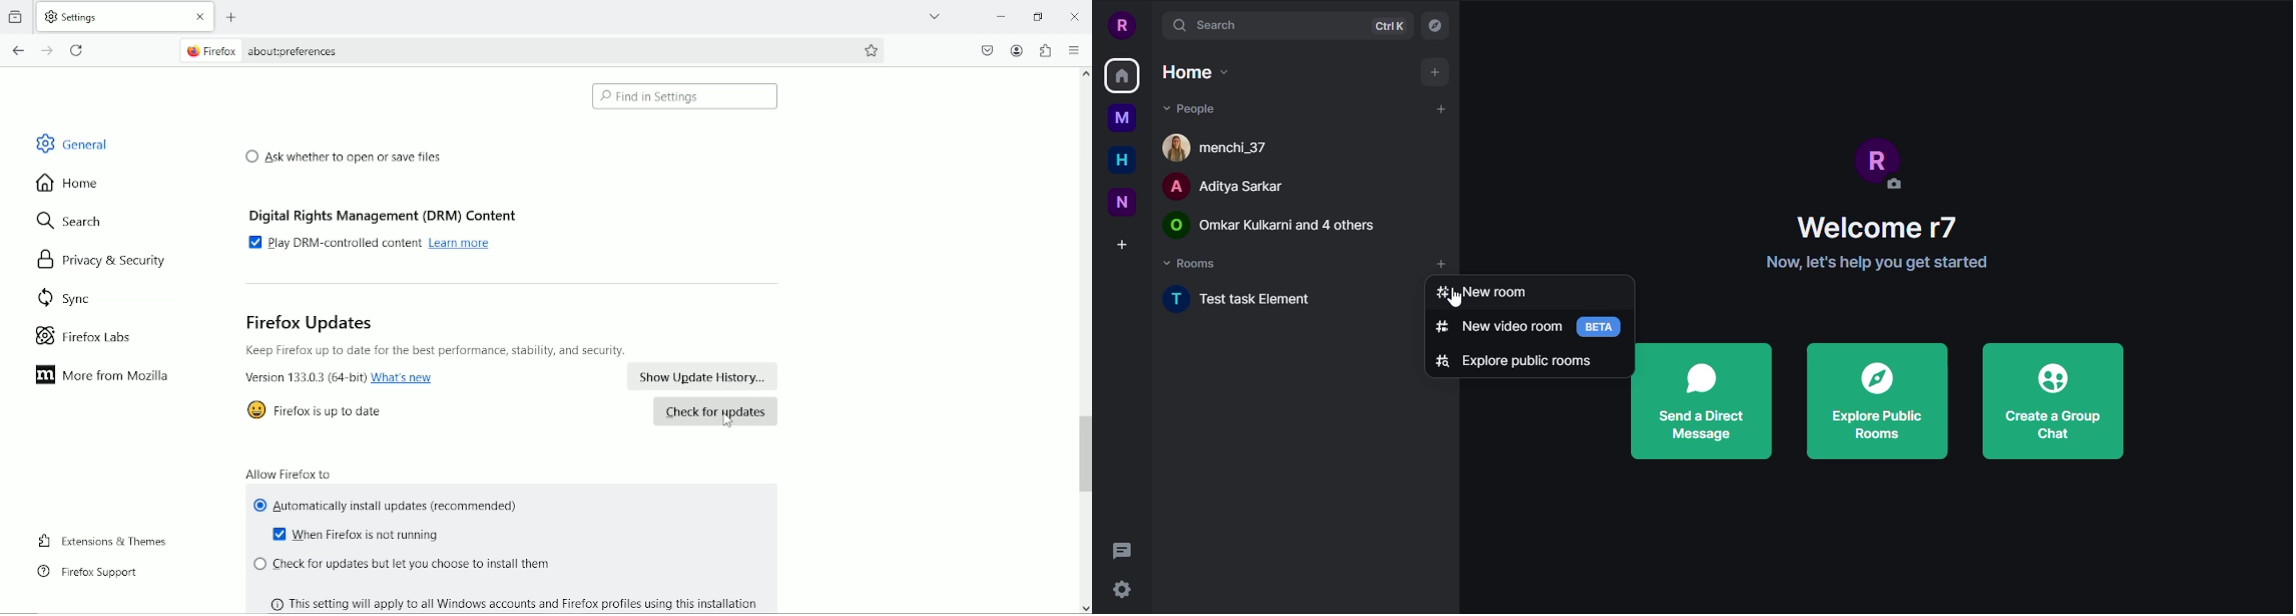 The image size is (2296, 616). I want to click on check for updates, so click(715, 412).